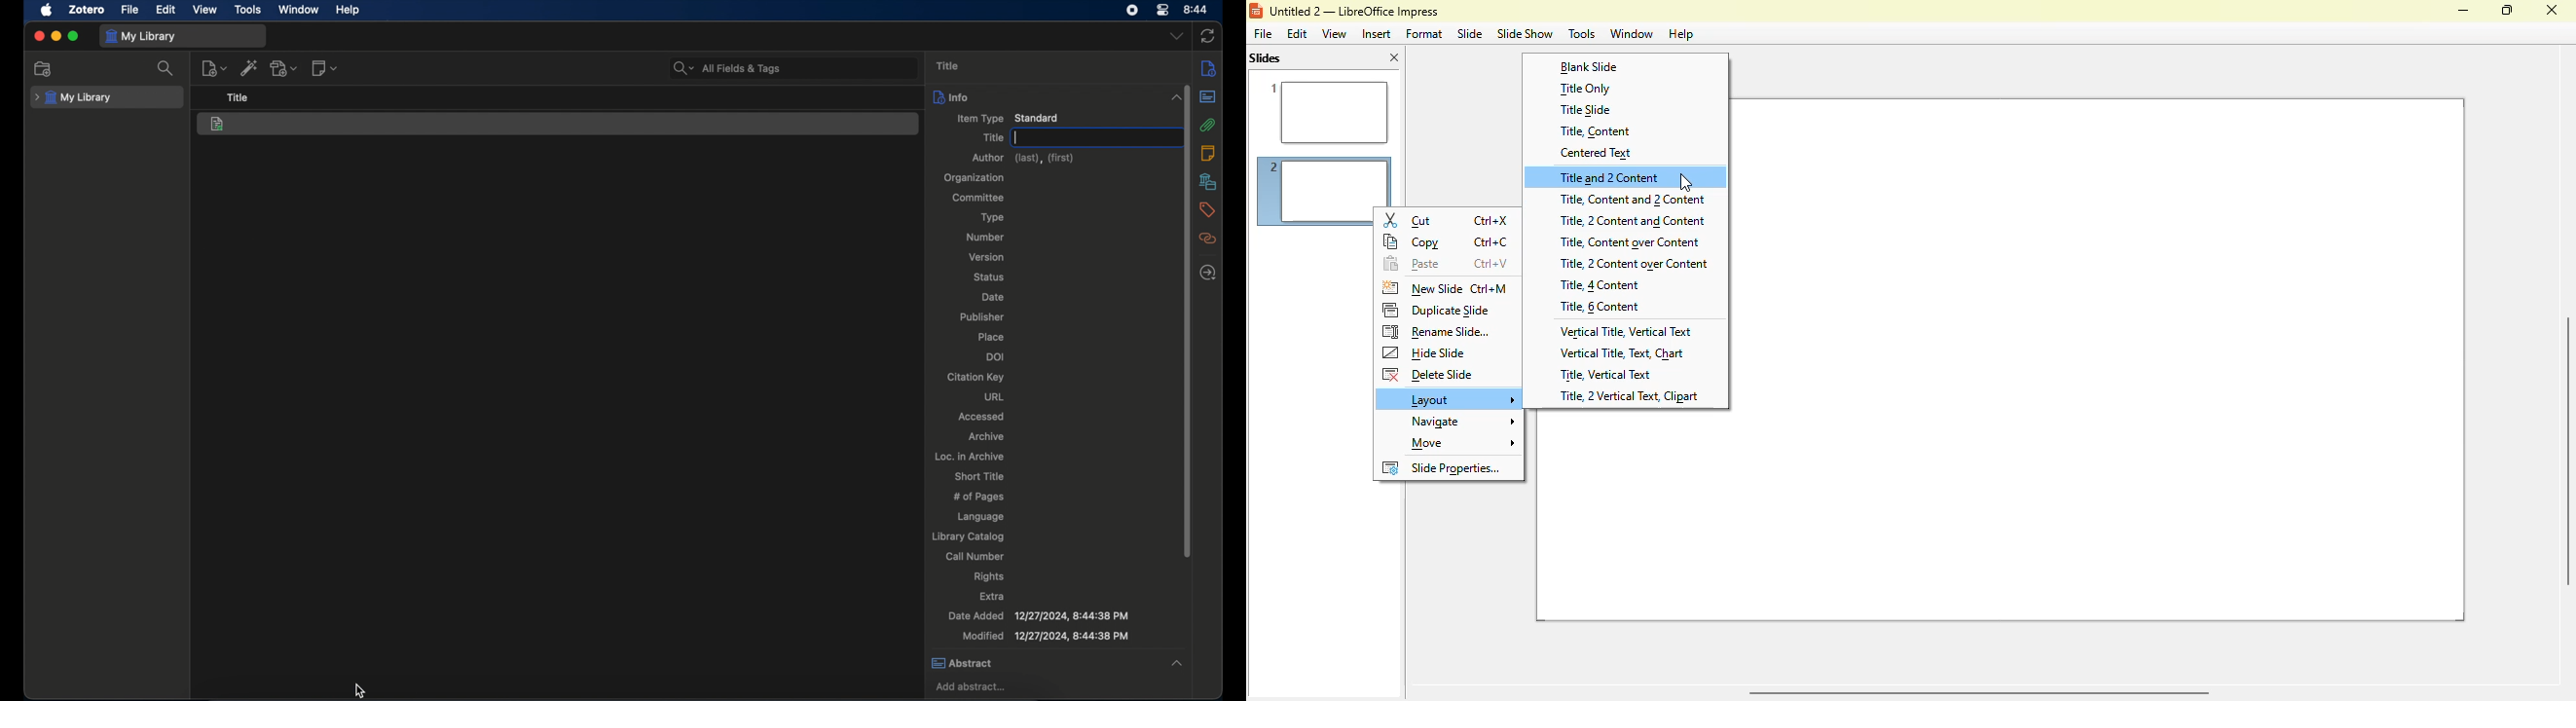  Describe the element at coordinates (1461, 443) in the screenshot. I see `move` at that location.